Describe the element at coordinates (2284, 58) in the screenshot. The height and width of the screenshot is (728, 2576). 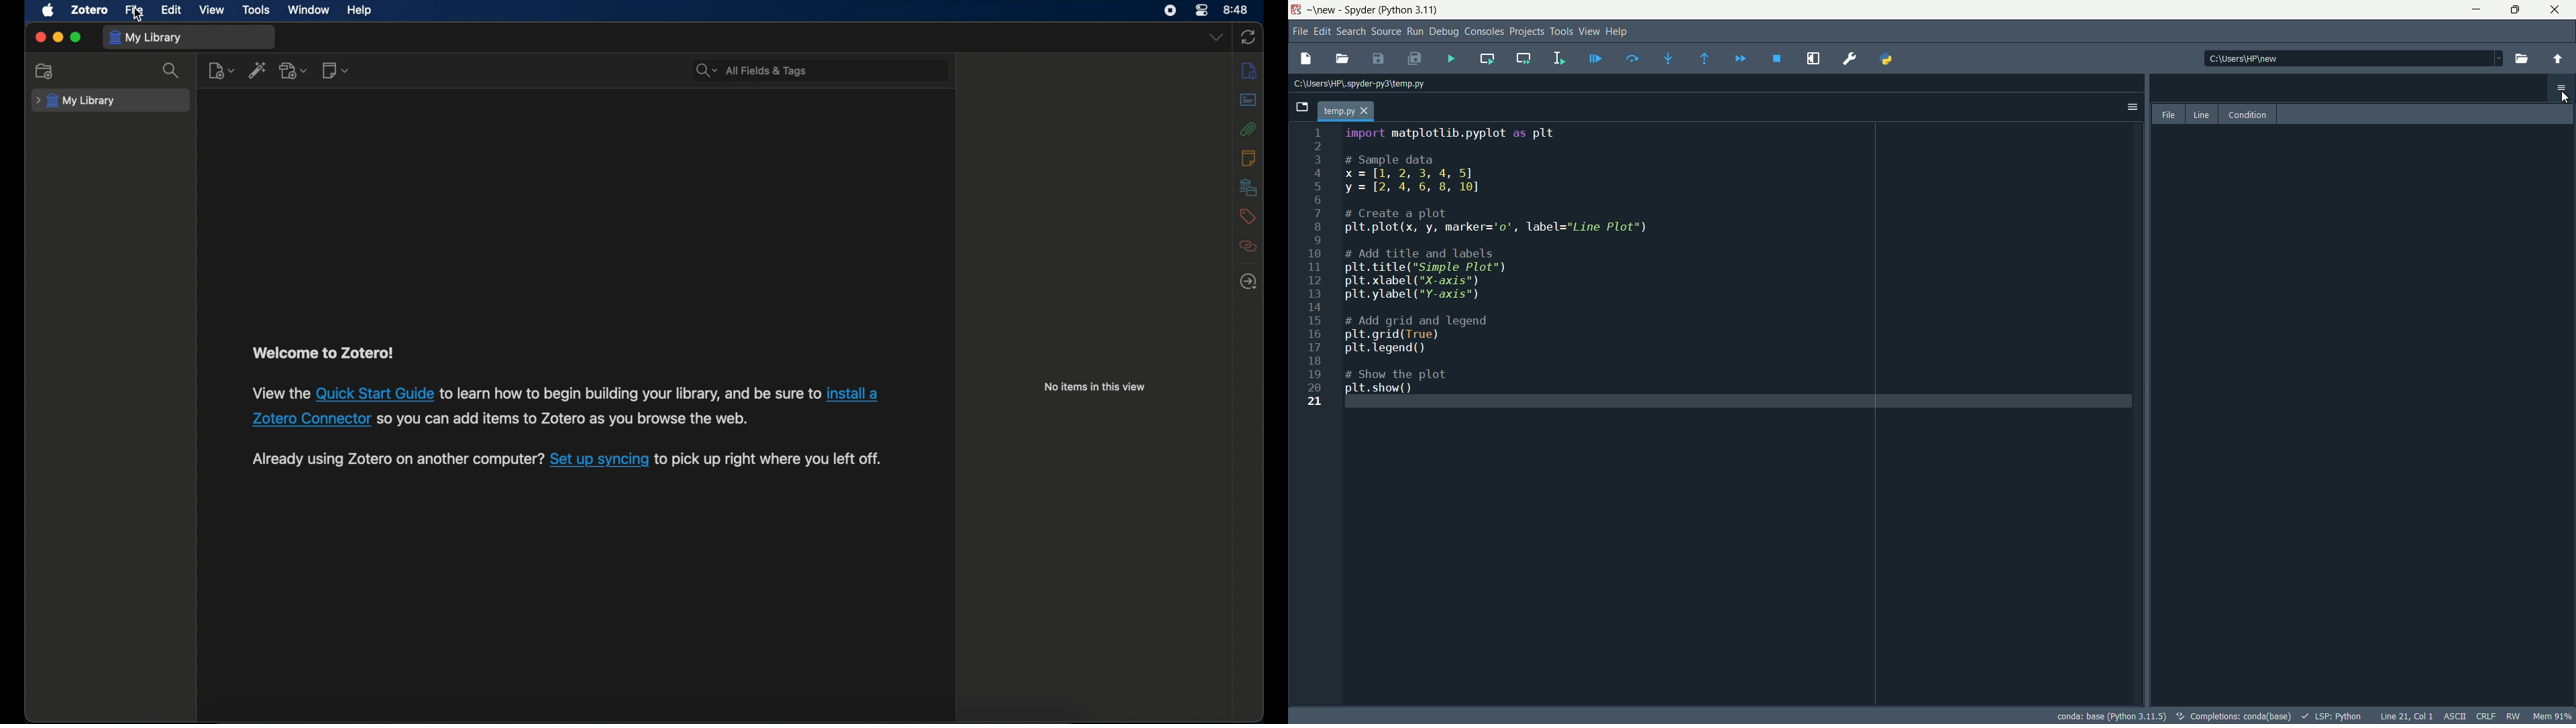
I see `| C:\Users\HP\new` at that location.